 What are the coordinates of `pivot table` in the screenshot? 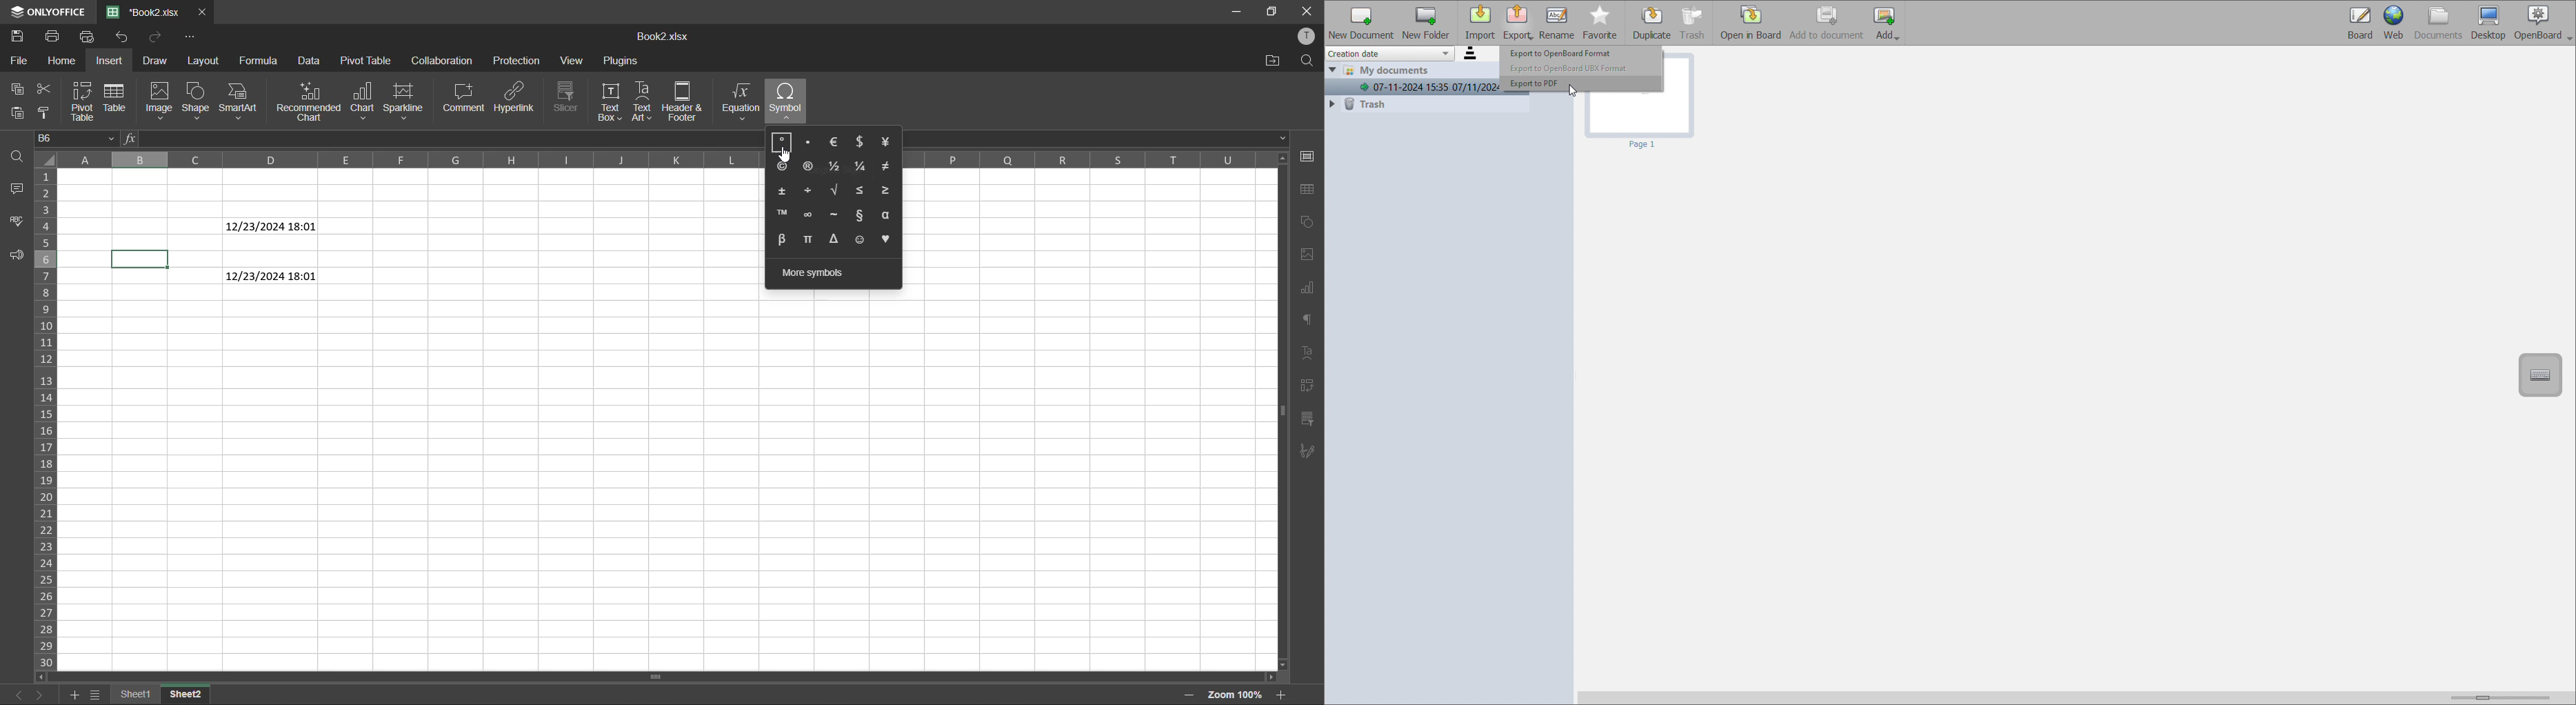 It's located at (1307, 389).